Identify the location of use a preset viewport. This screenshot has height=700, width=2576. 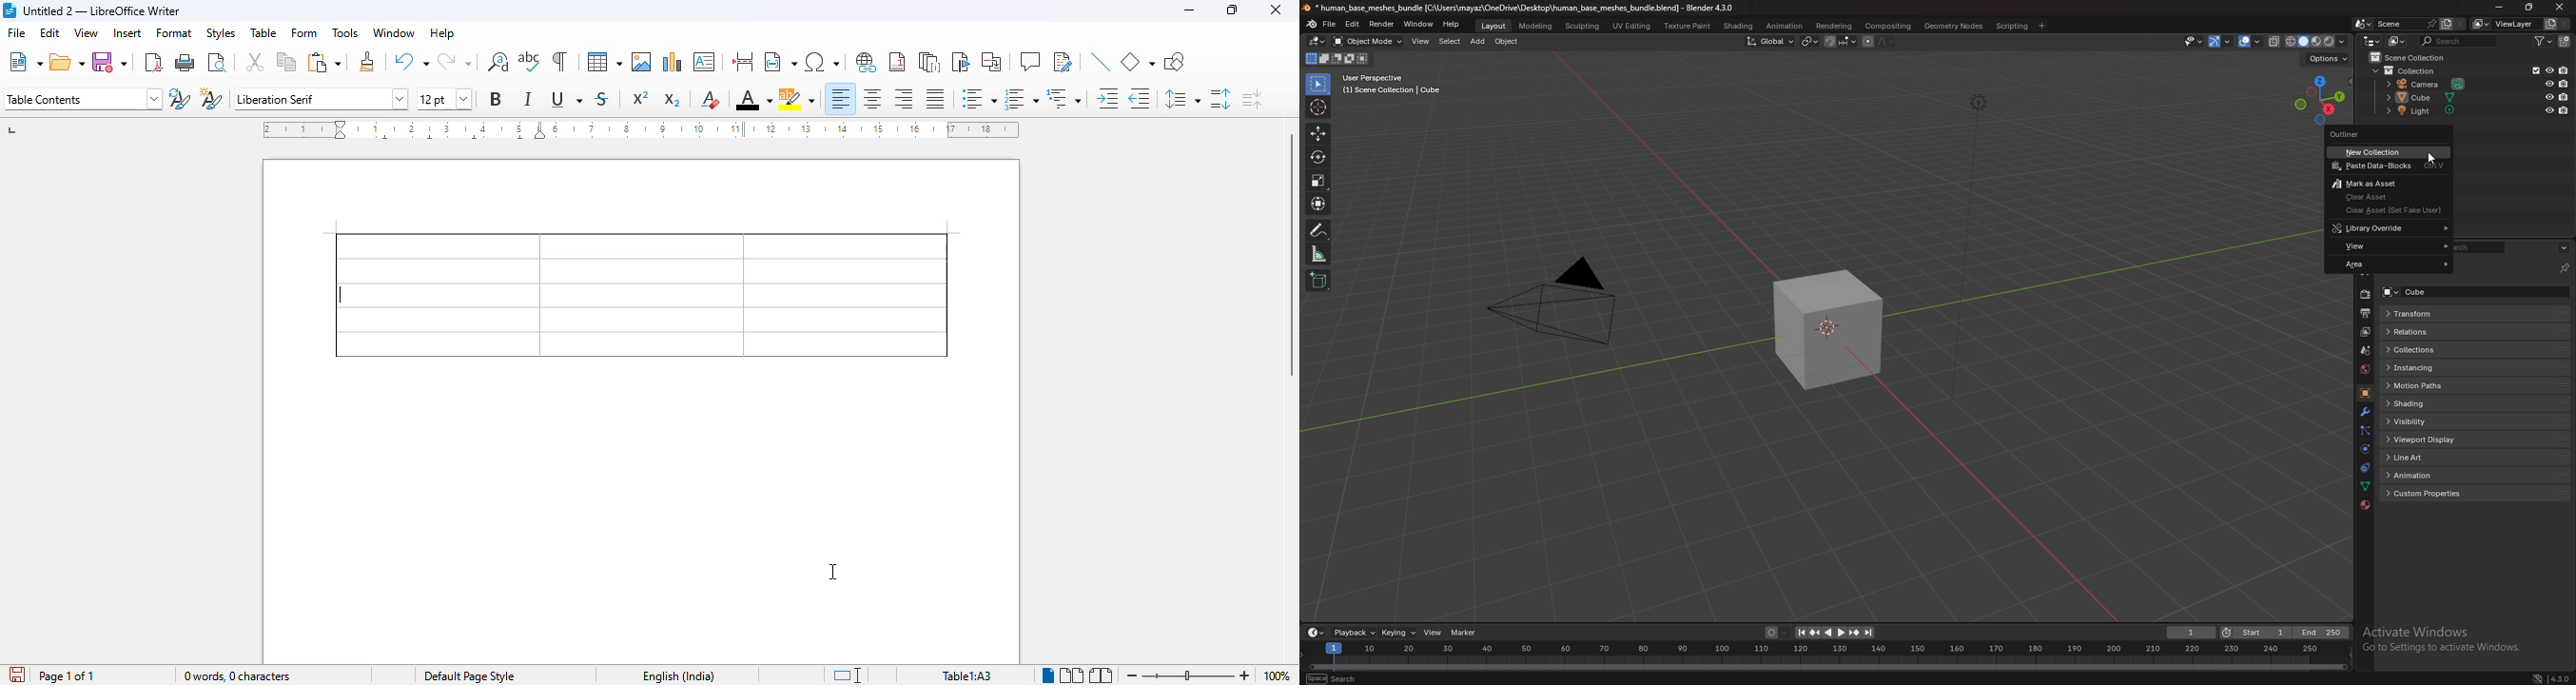
(2320, 98).